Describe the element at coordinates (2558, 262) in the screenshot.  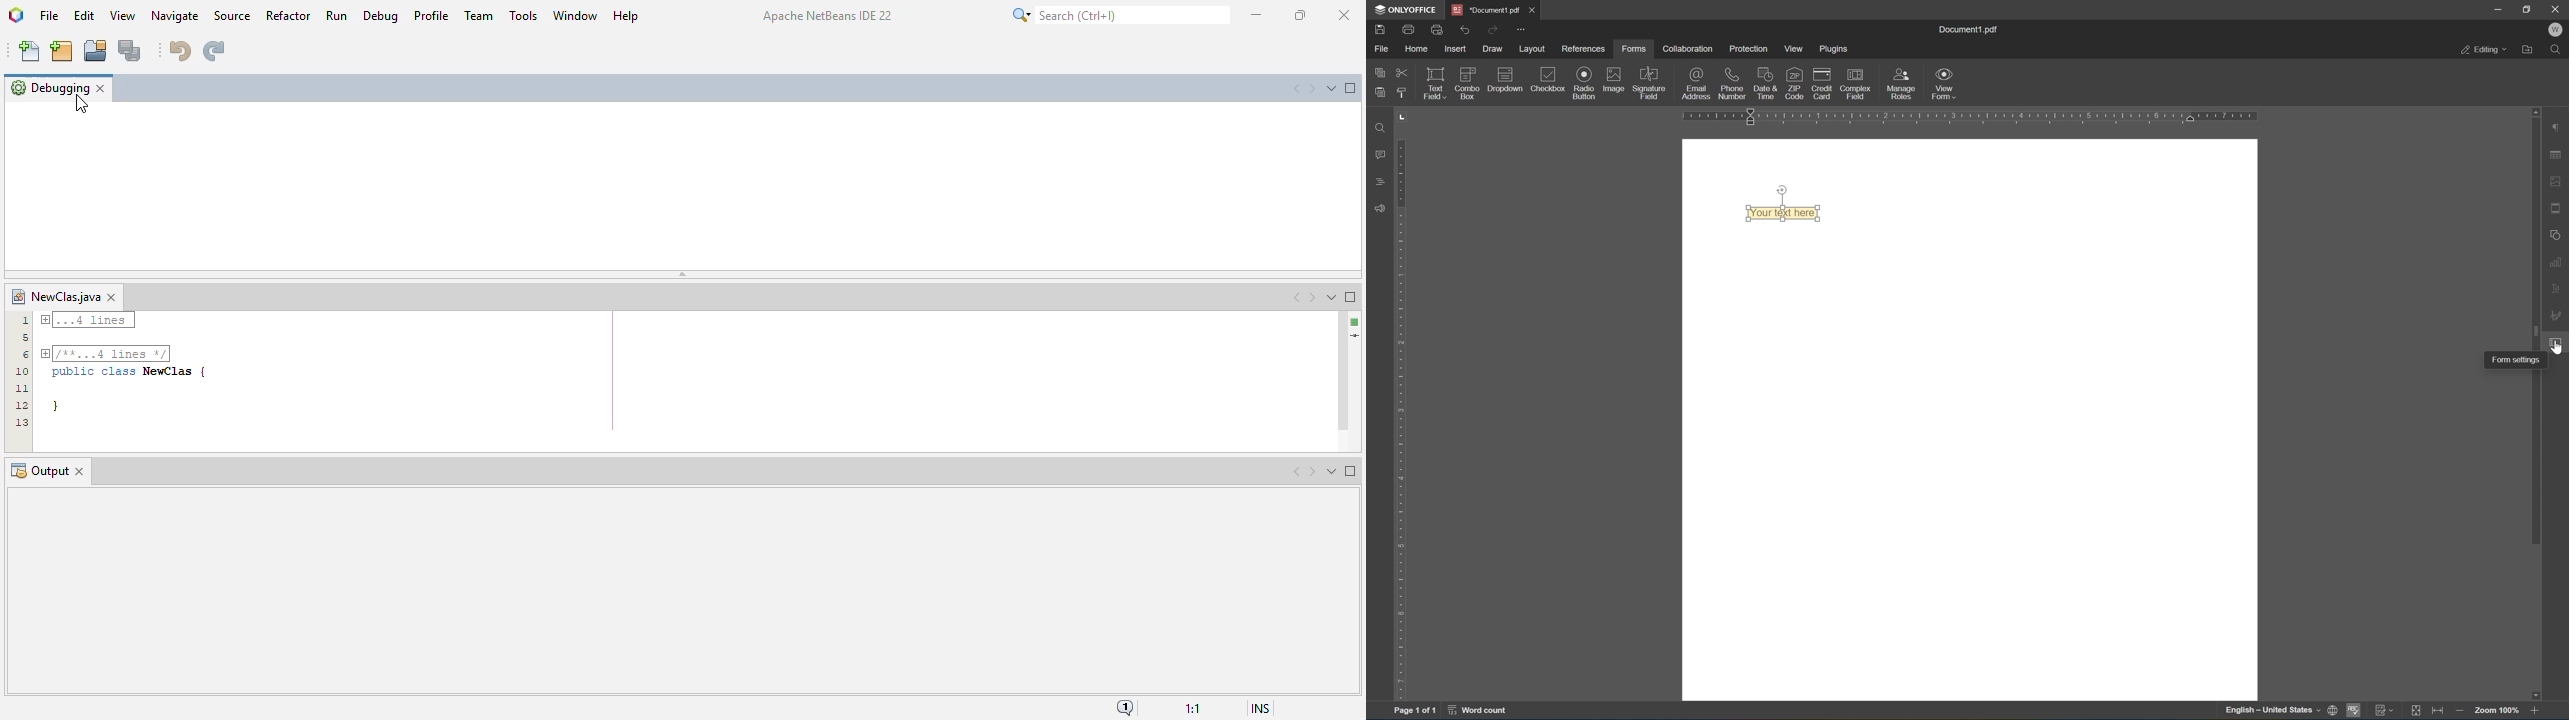
I see `chart settings` at that location.